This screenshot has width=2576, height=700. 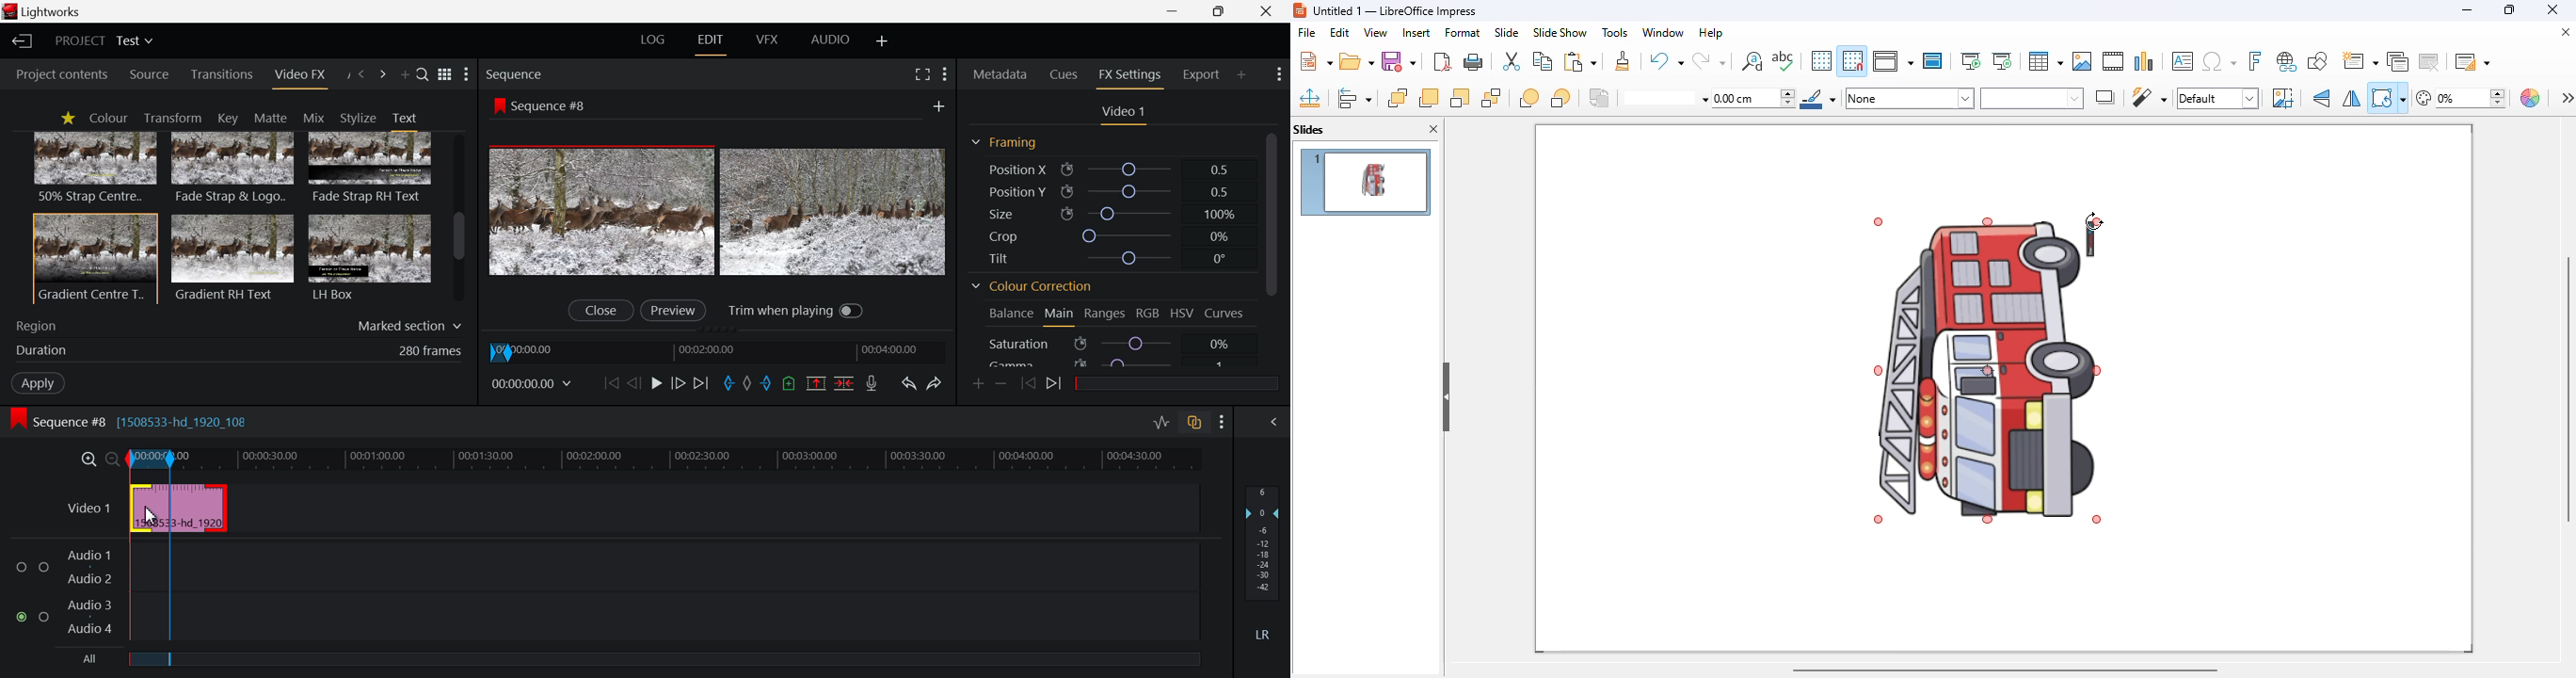 What do you see at coordinates (656, 384) in the screenshot?
I see `Play` at bounding box center [656, 384].